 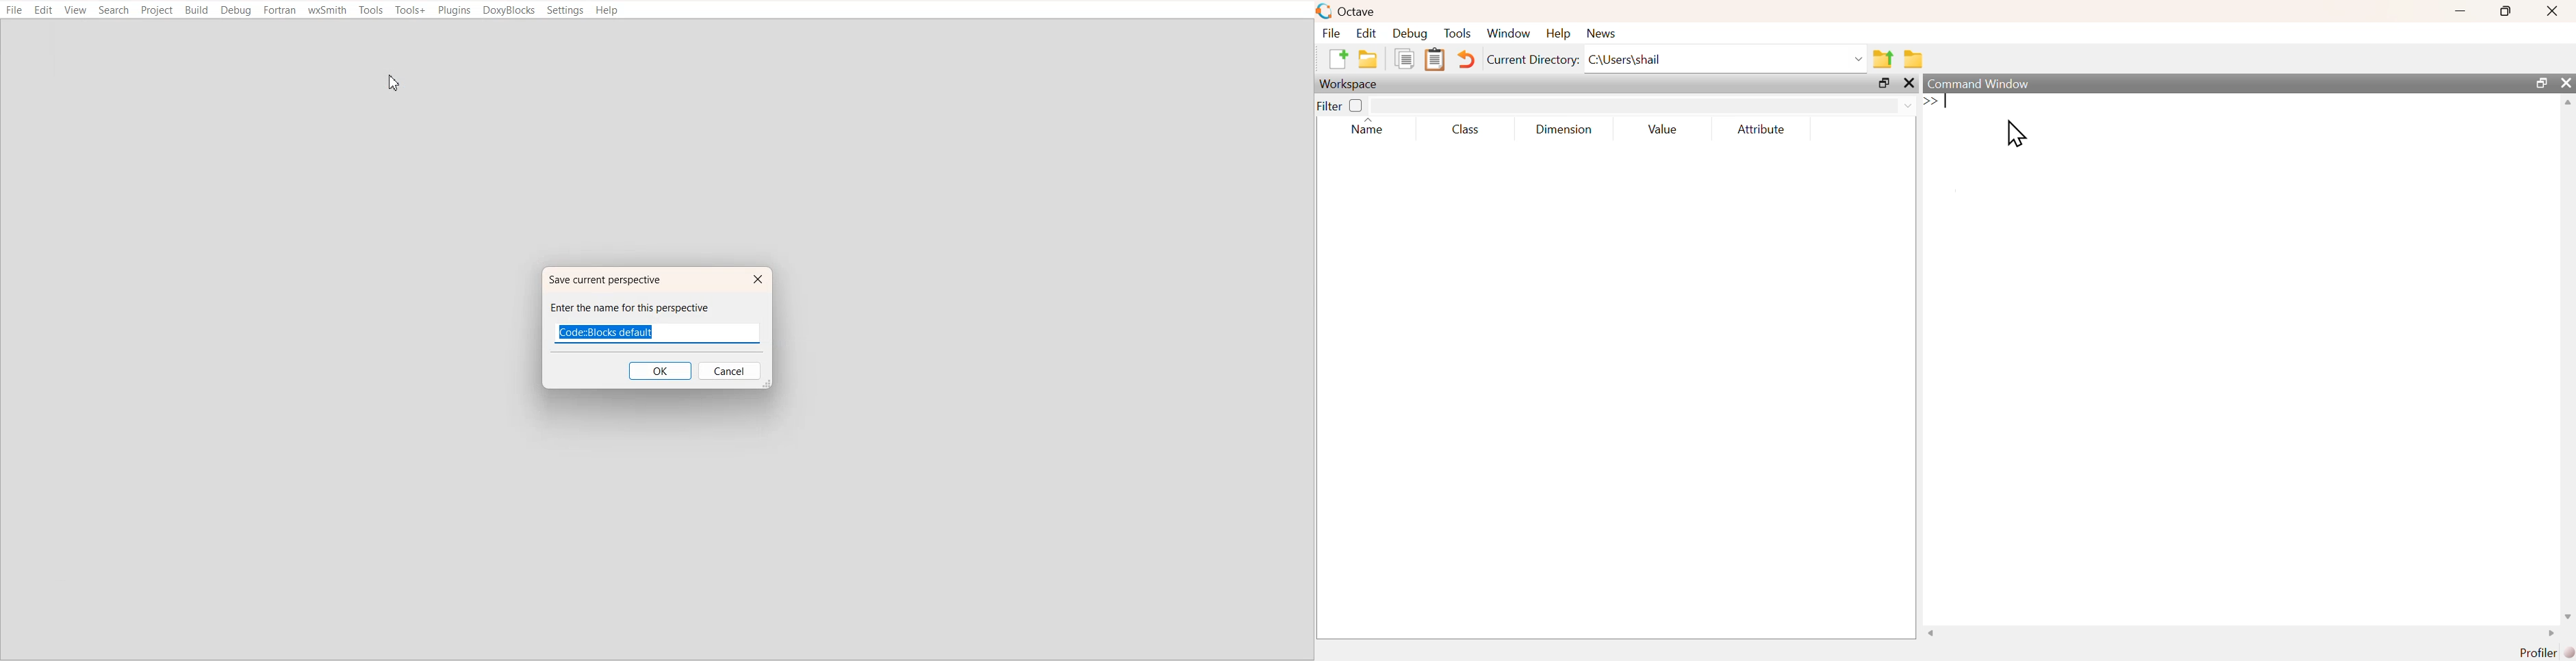 What do you see at coordinates (2507, 11) in the screenshot?
I see `Maximize` at bounding box center [2507, 11].